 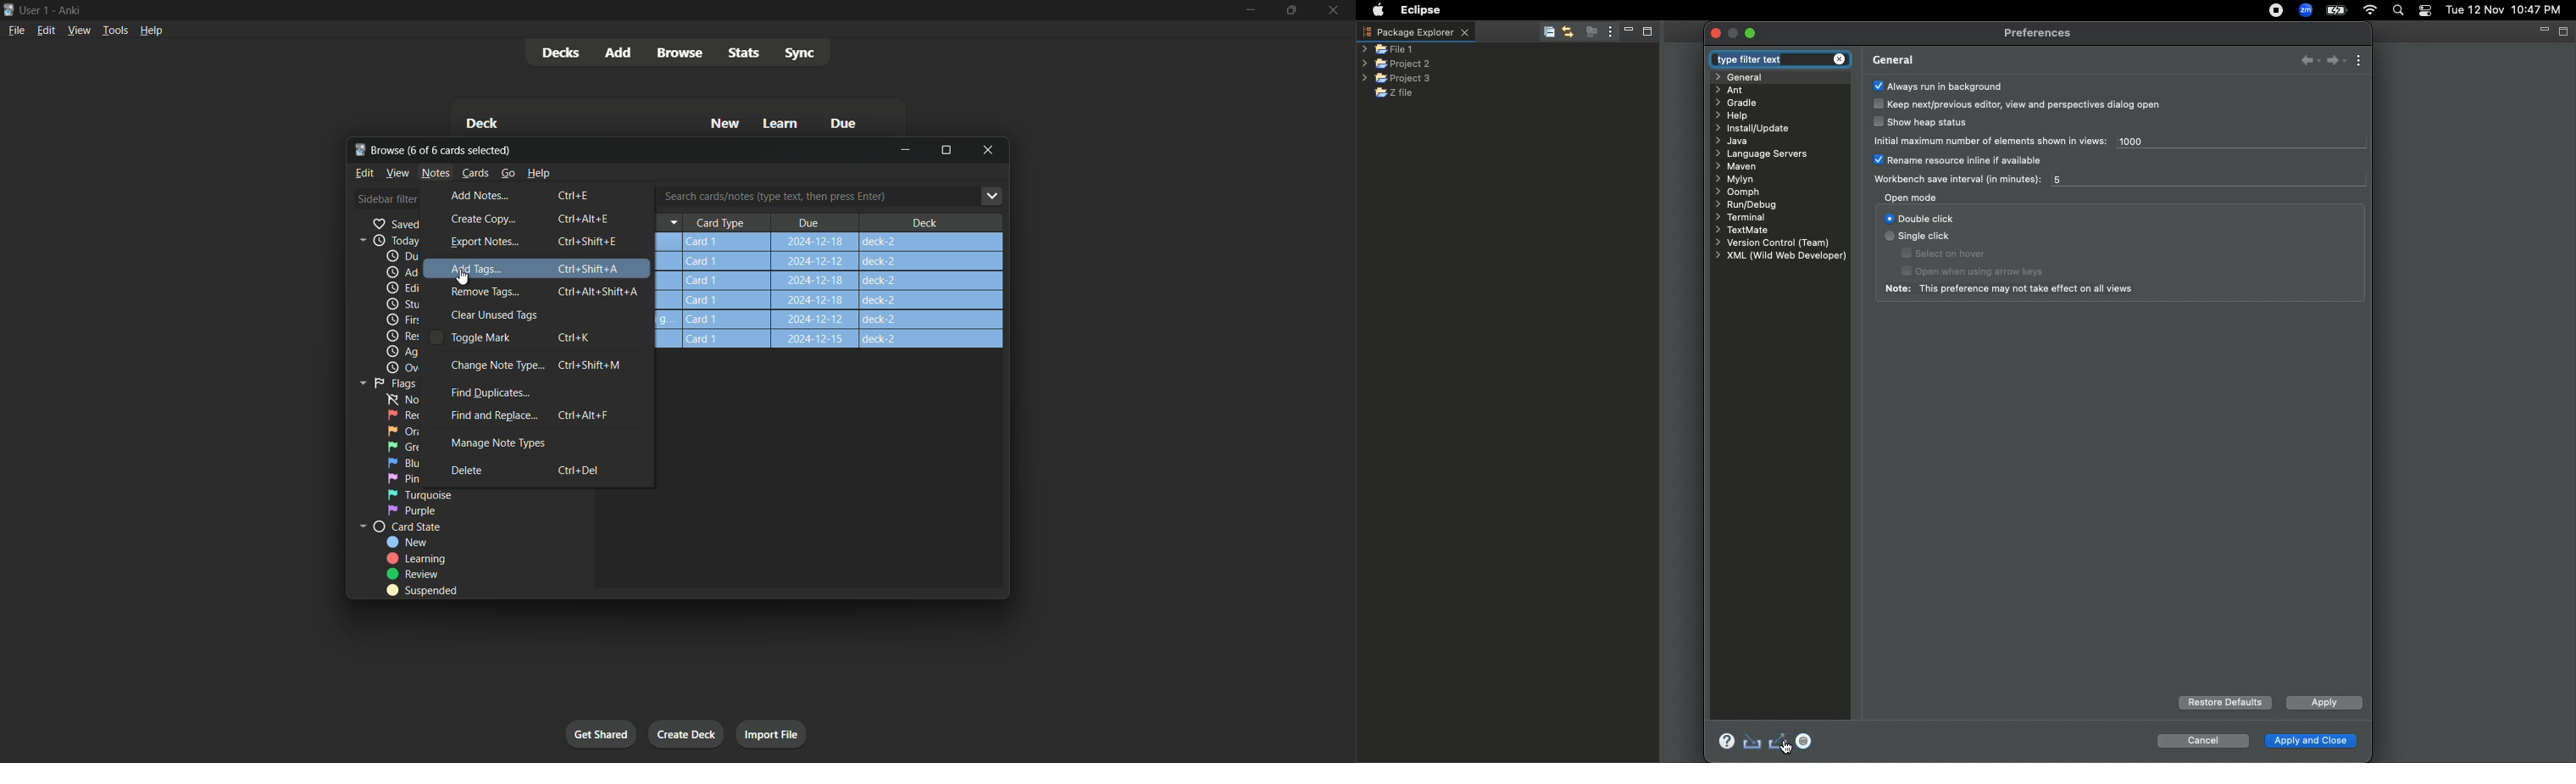 What do you see at coordinates (398, 172) in the screenshot?
I see `view` at bounding box center [398, 172].